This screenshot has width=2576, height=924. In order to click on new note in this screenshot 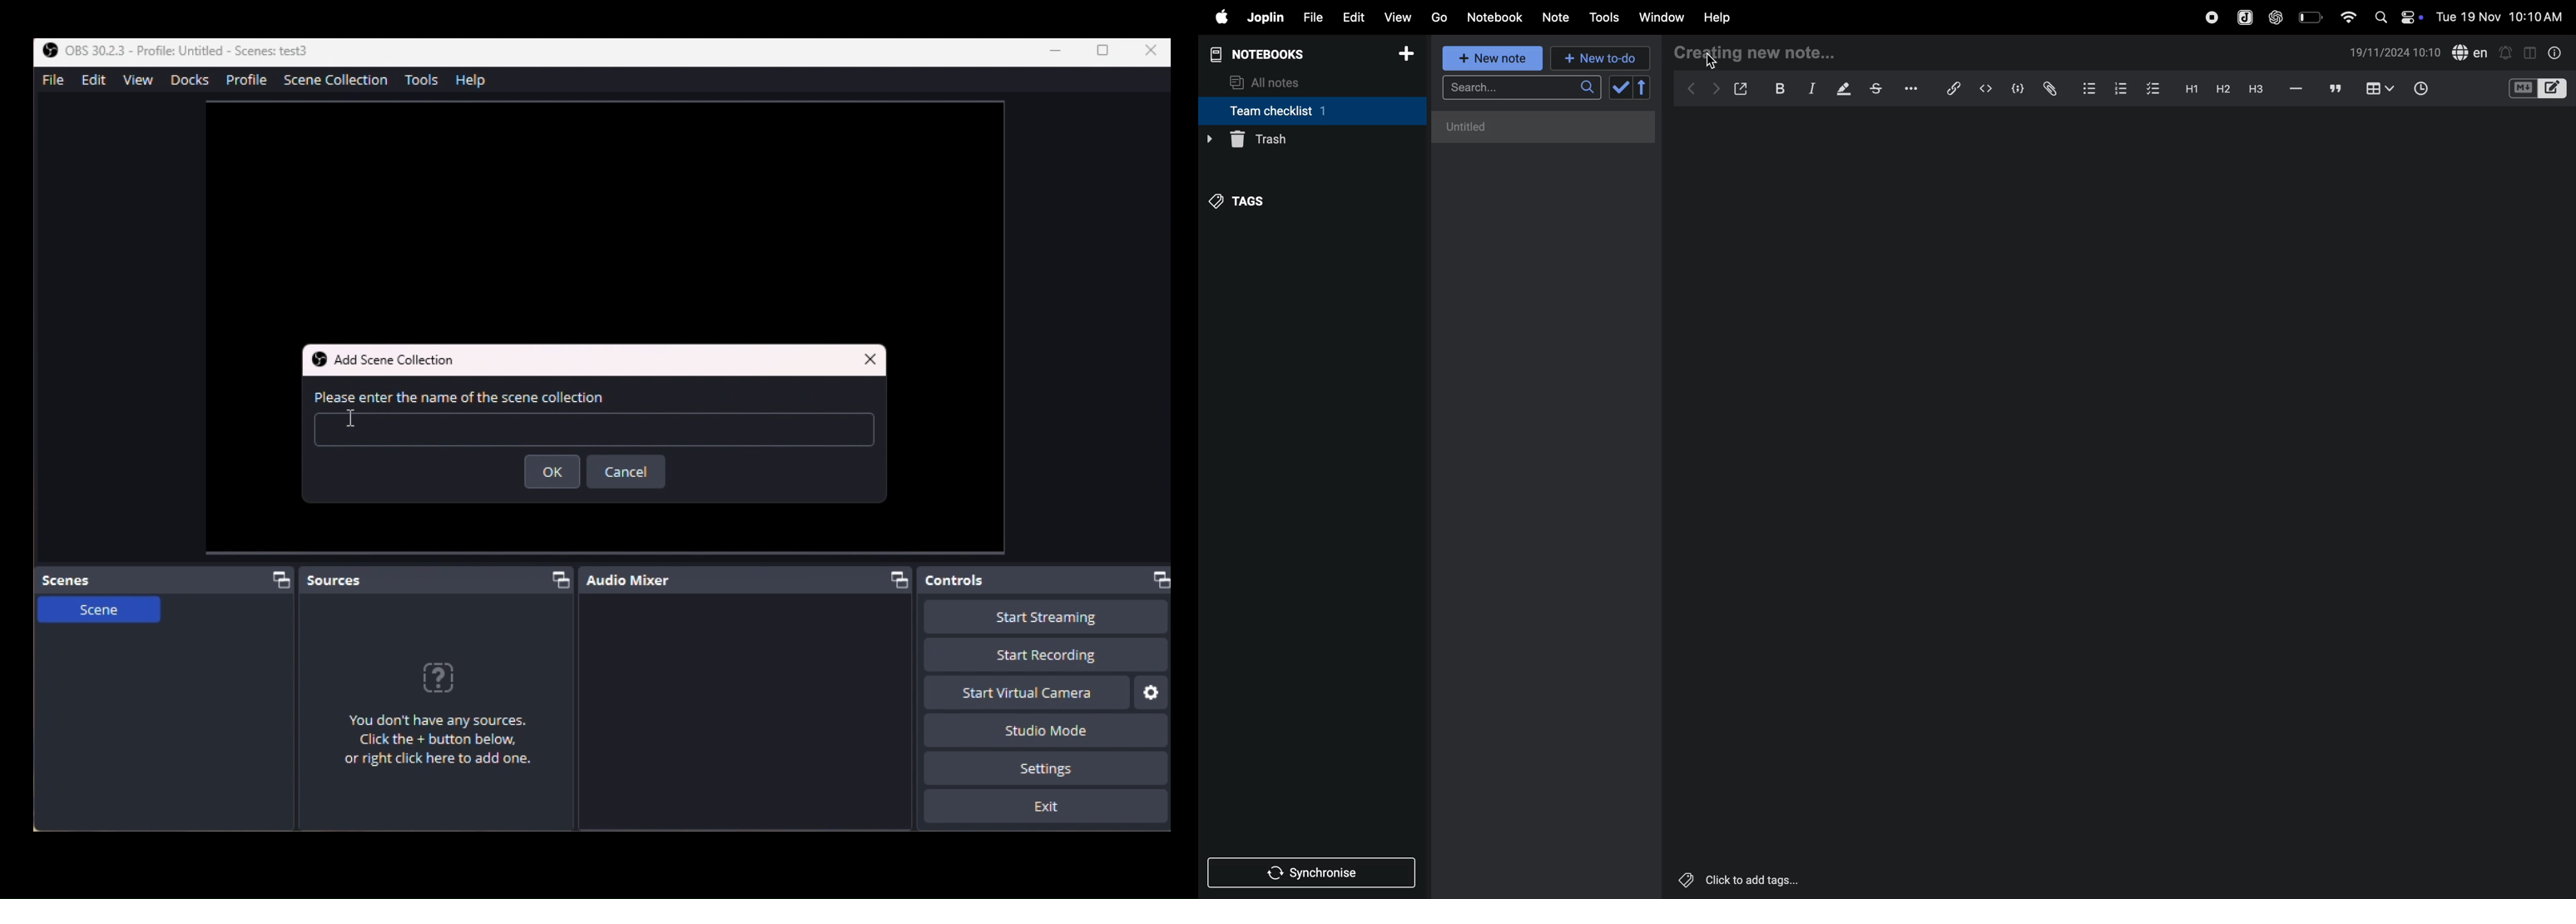, I will do `click(1494, 59)`.